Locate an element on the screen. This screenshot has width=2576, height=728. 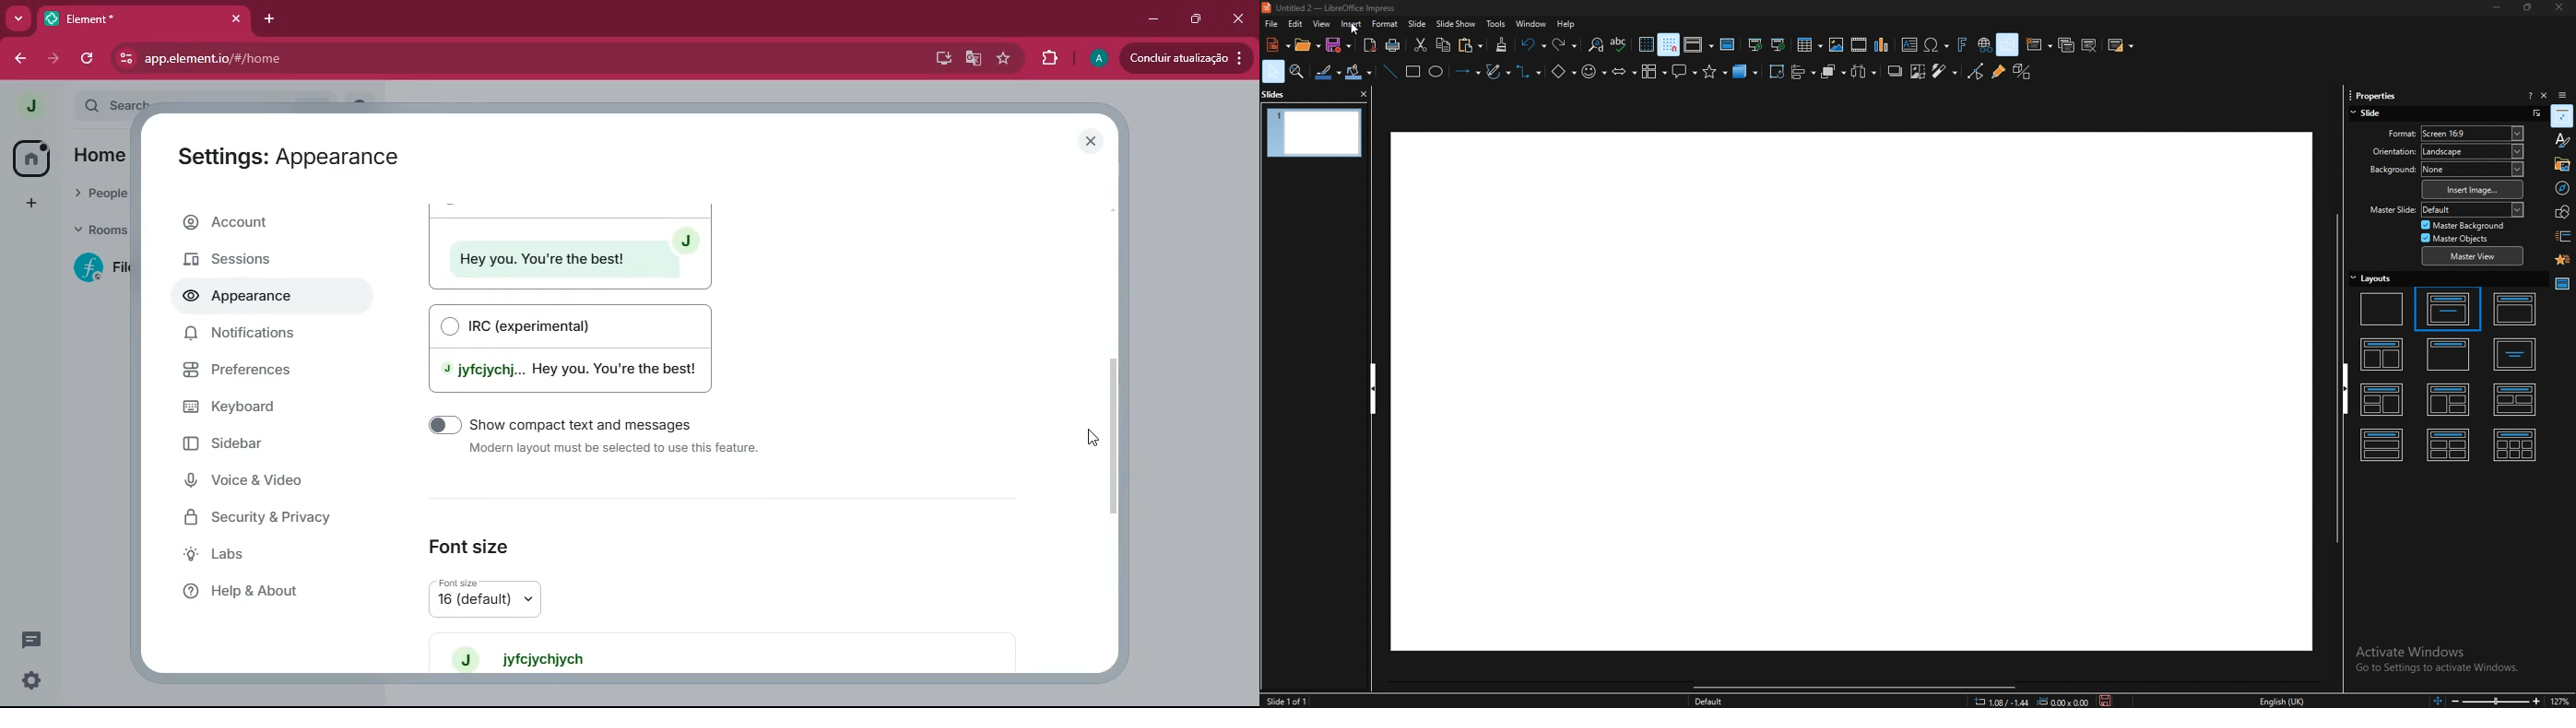
rotate is located at coordinates (1777, 72).